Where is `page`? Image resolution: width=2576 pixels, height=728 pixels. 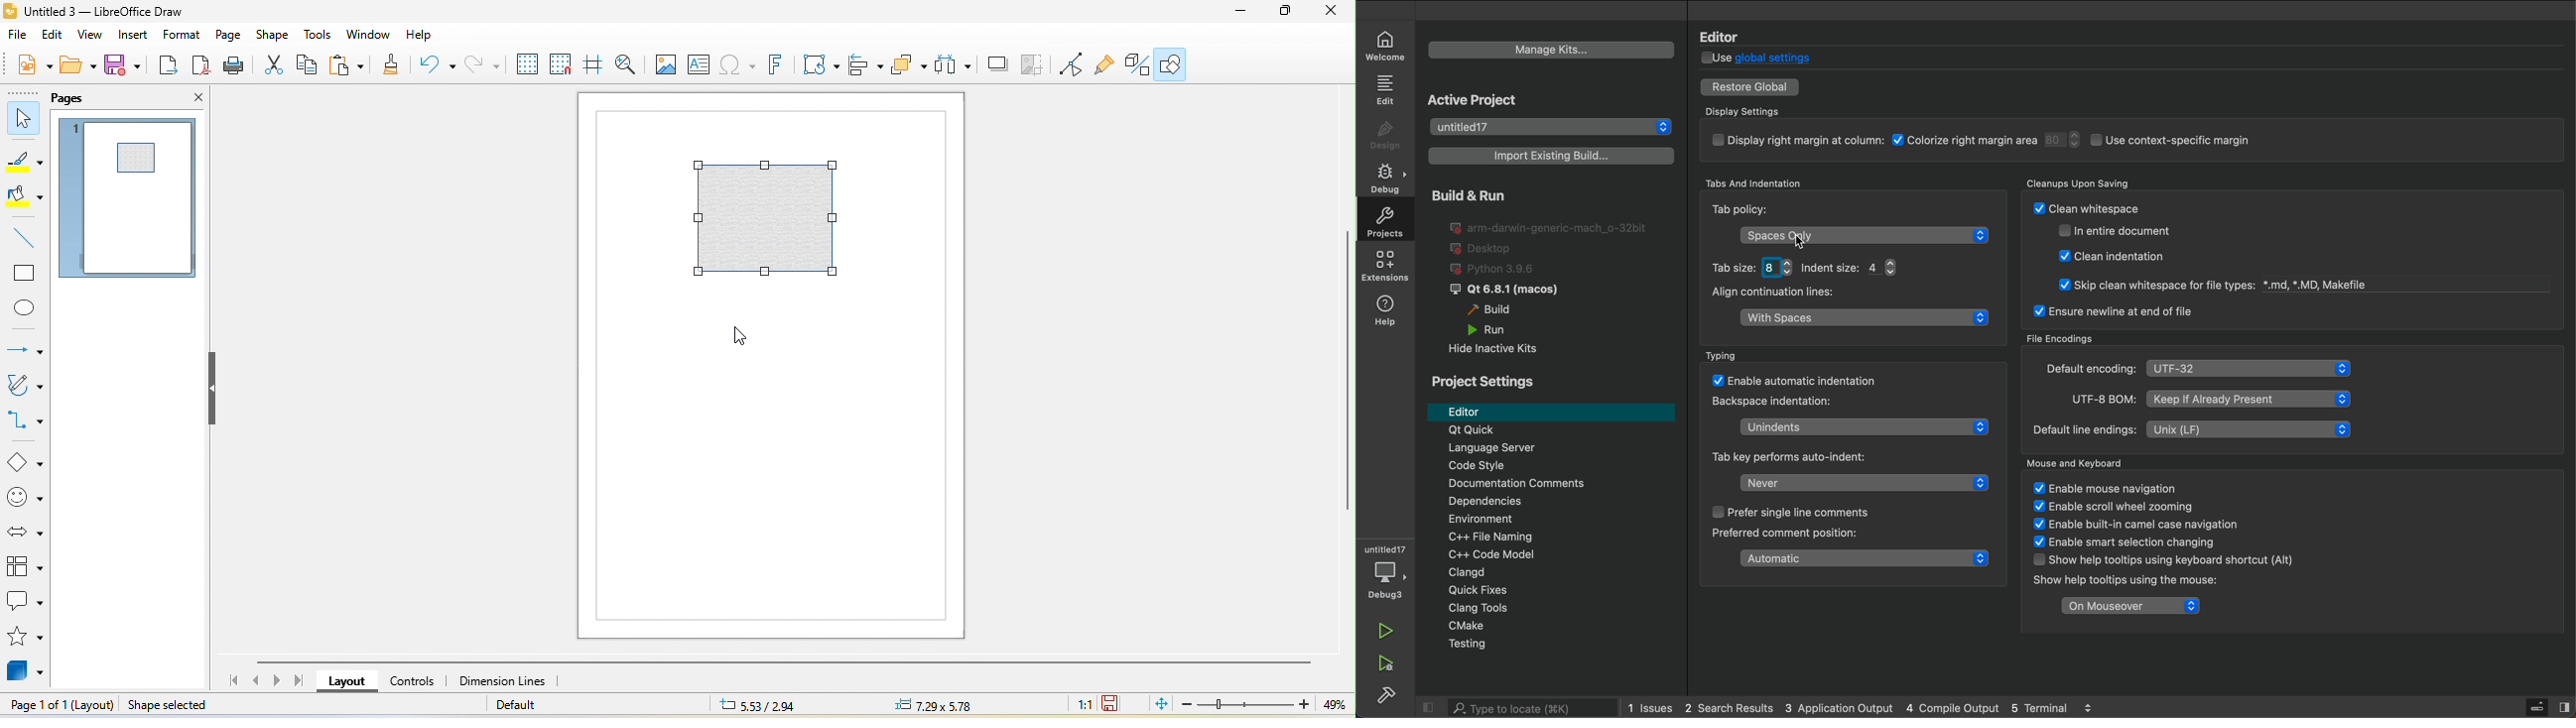
page is located at coordinates (232, 37).